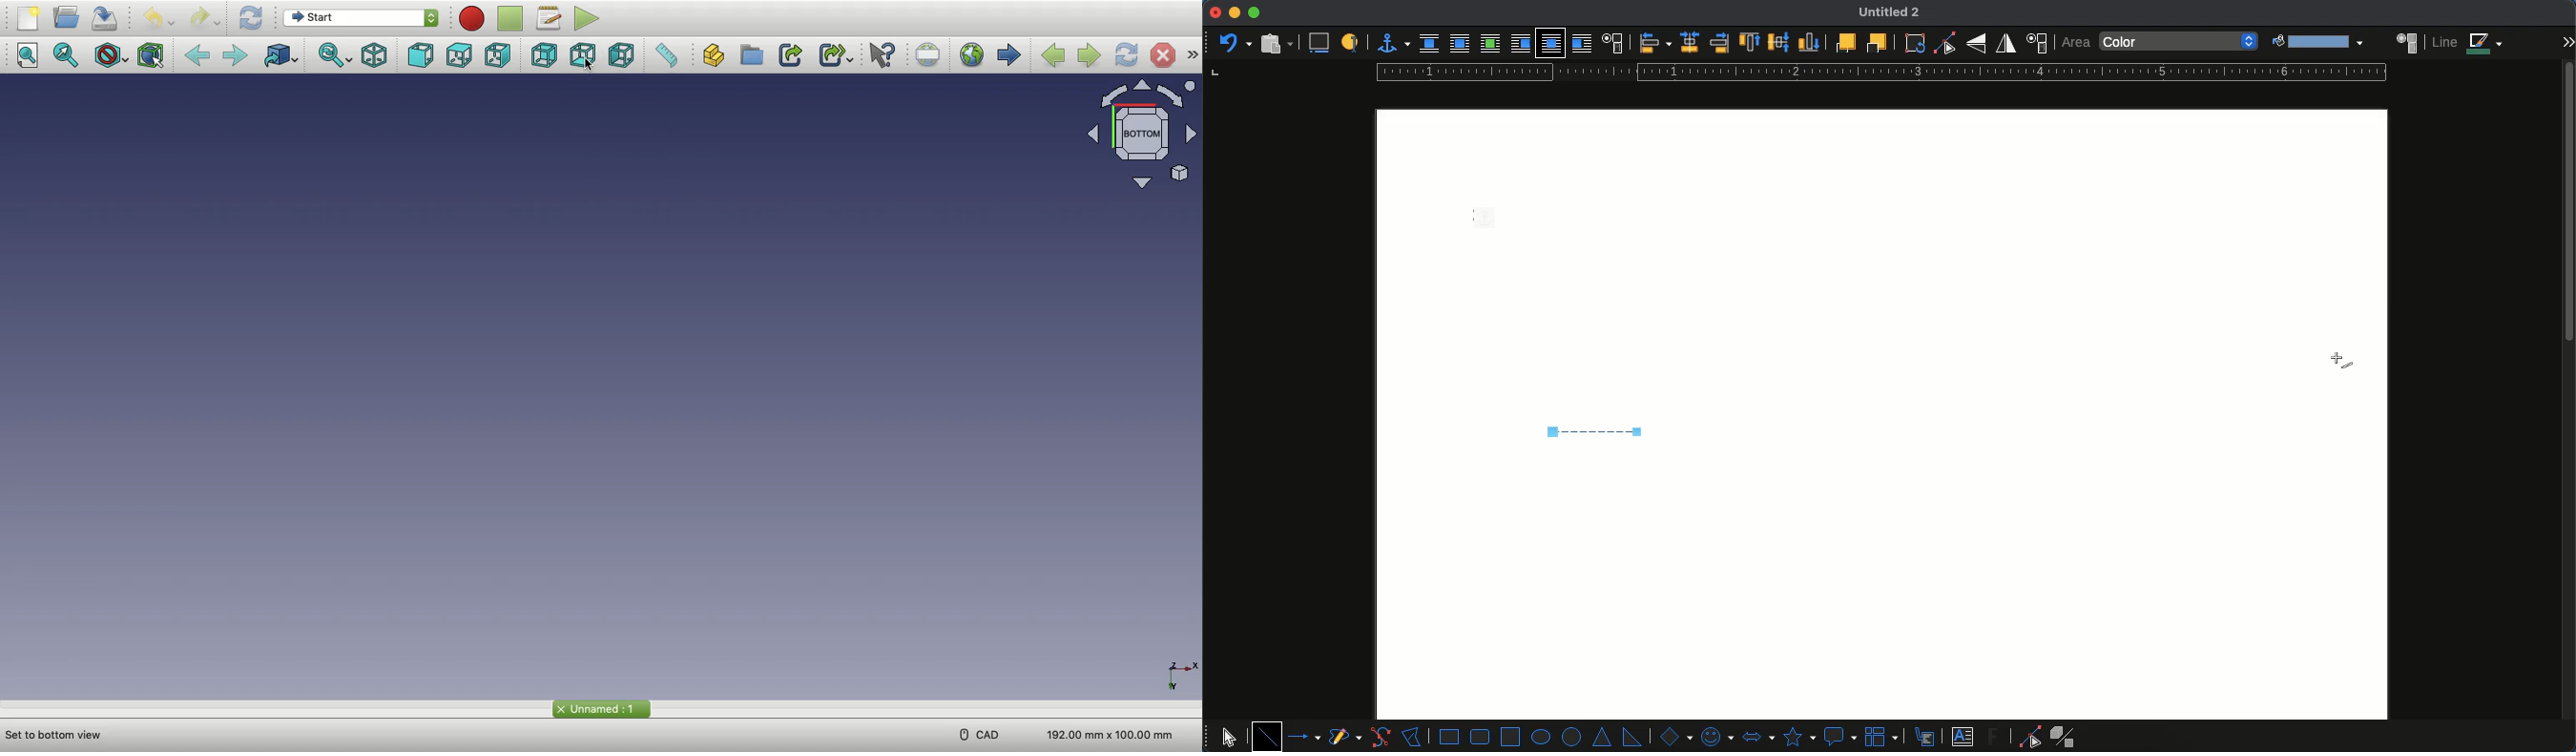  What do you see at coordinates (1839, 737) in the screenshot?
I see `callout` at bounding box center [1839, 737].